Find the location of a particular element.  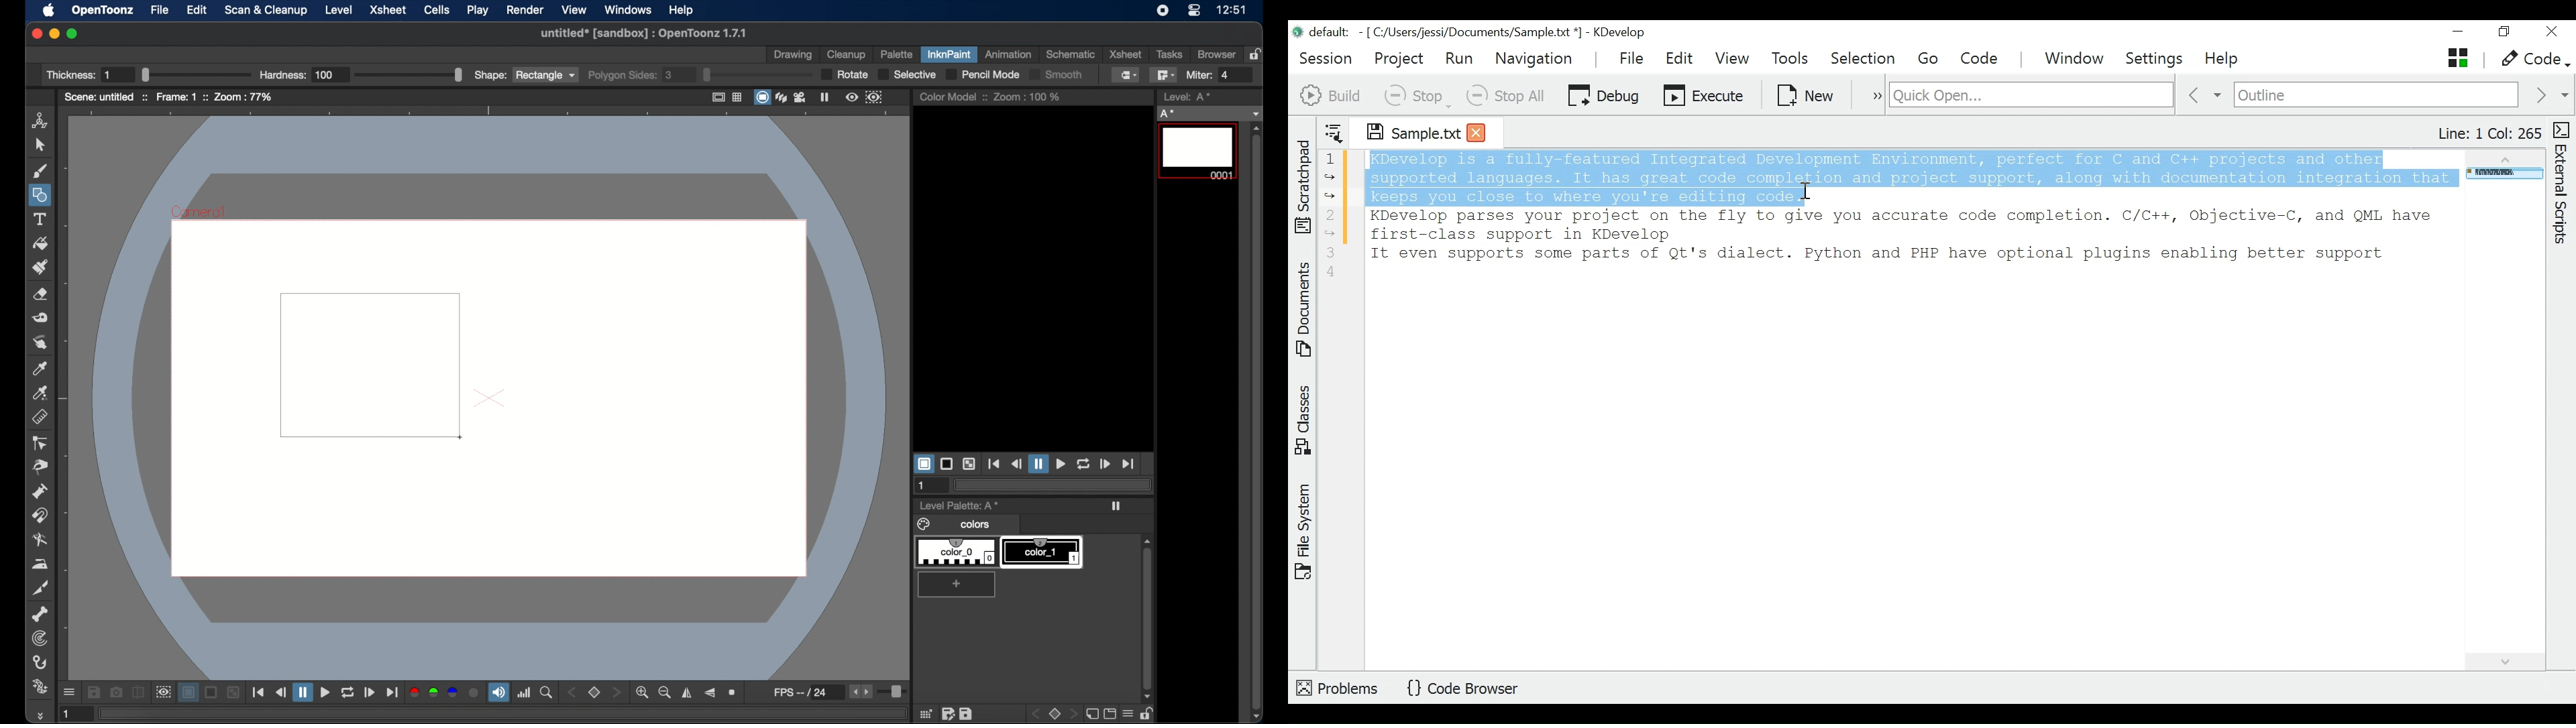

level is located at coordinates (339, 10).